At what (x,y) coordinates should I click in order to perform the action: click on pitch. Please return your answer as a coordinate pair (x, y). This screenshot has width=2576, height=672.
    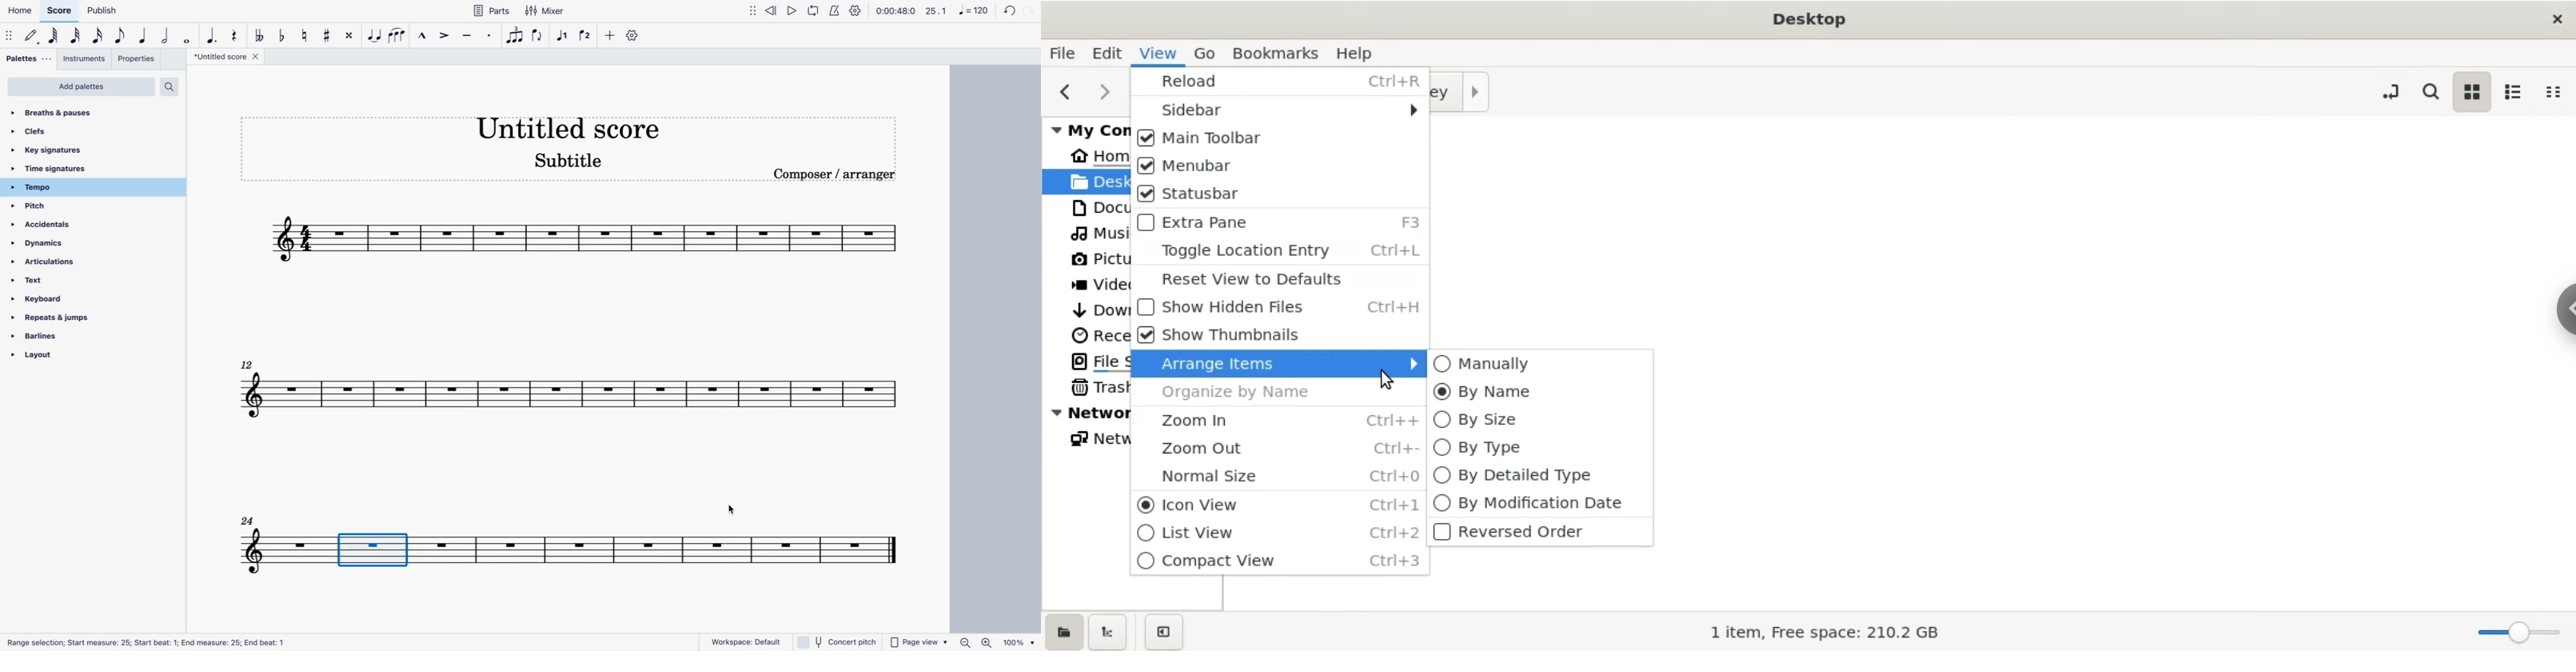
    Looking at the image, I should click on (49, 207).